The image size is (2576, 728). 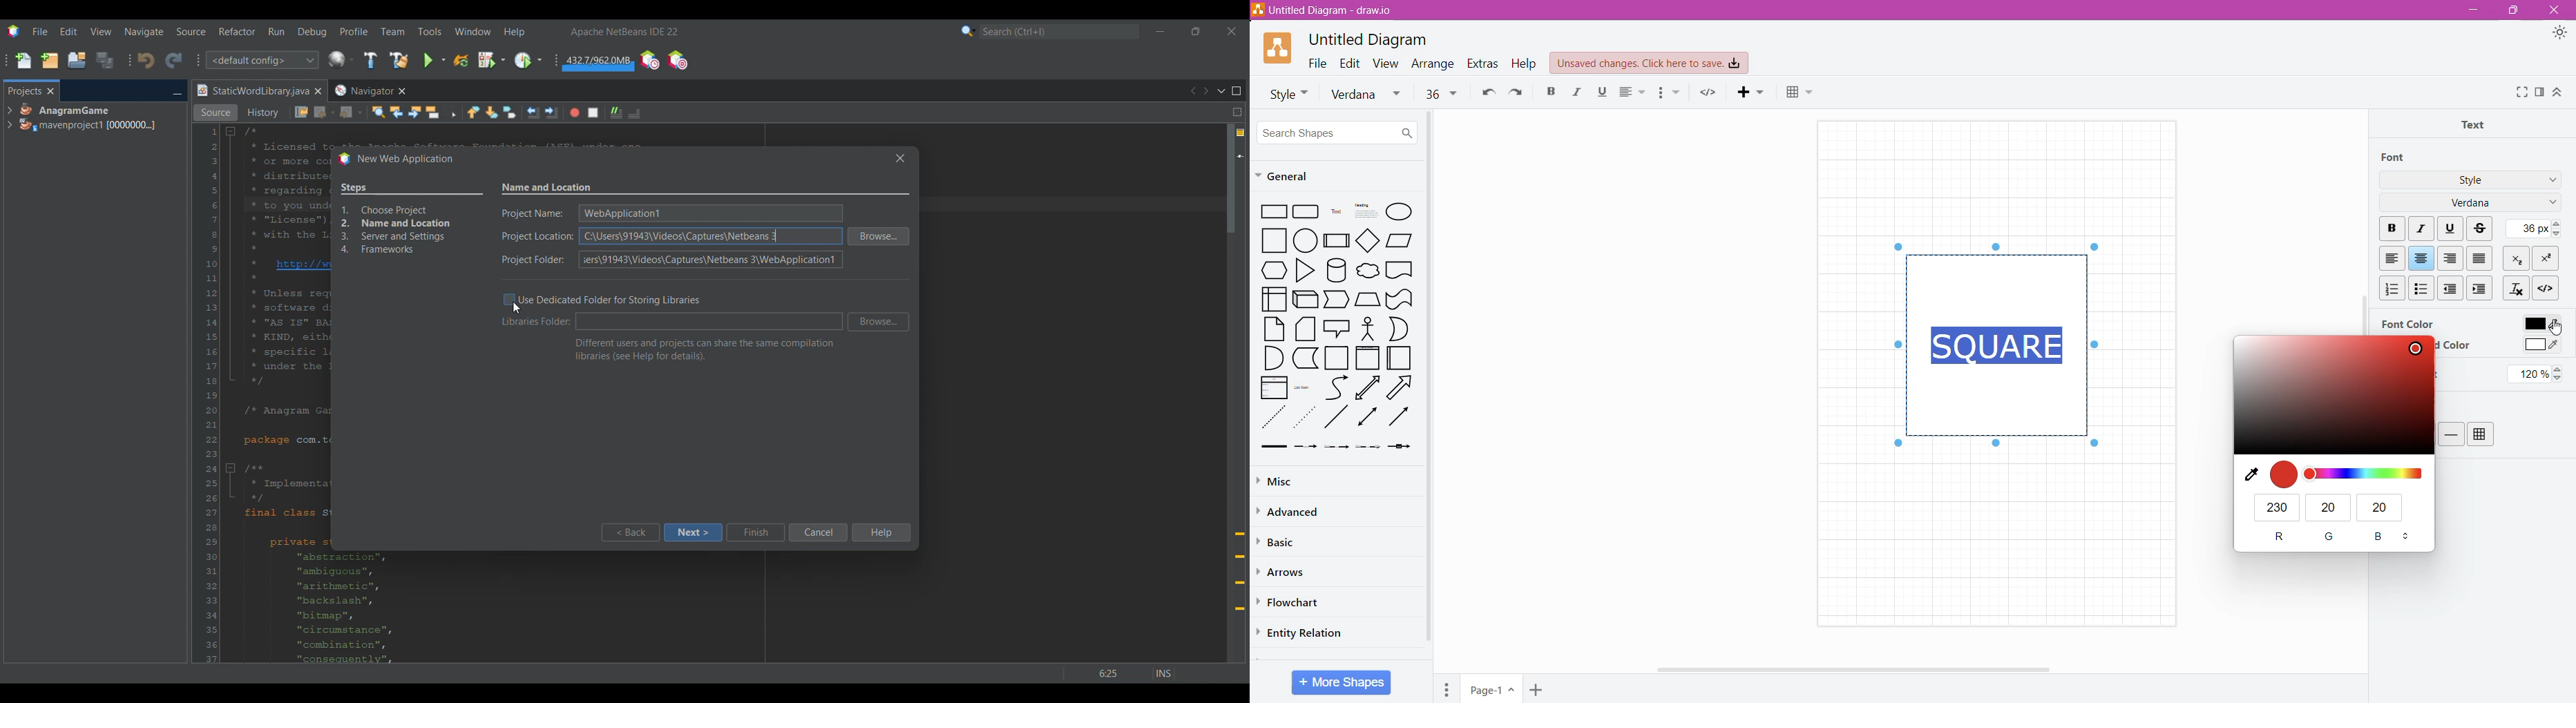 What do you see at coordinates (1351, 62) in the screenshot?
I see `Edit` at bounding box center [1351, 62].